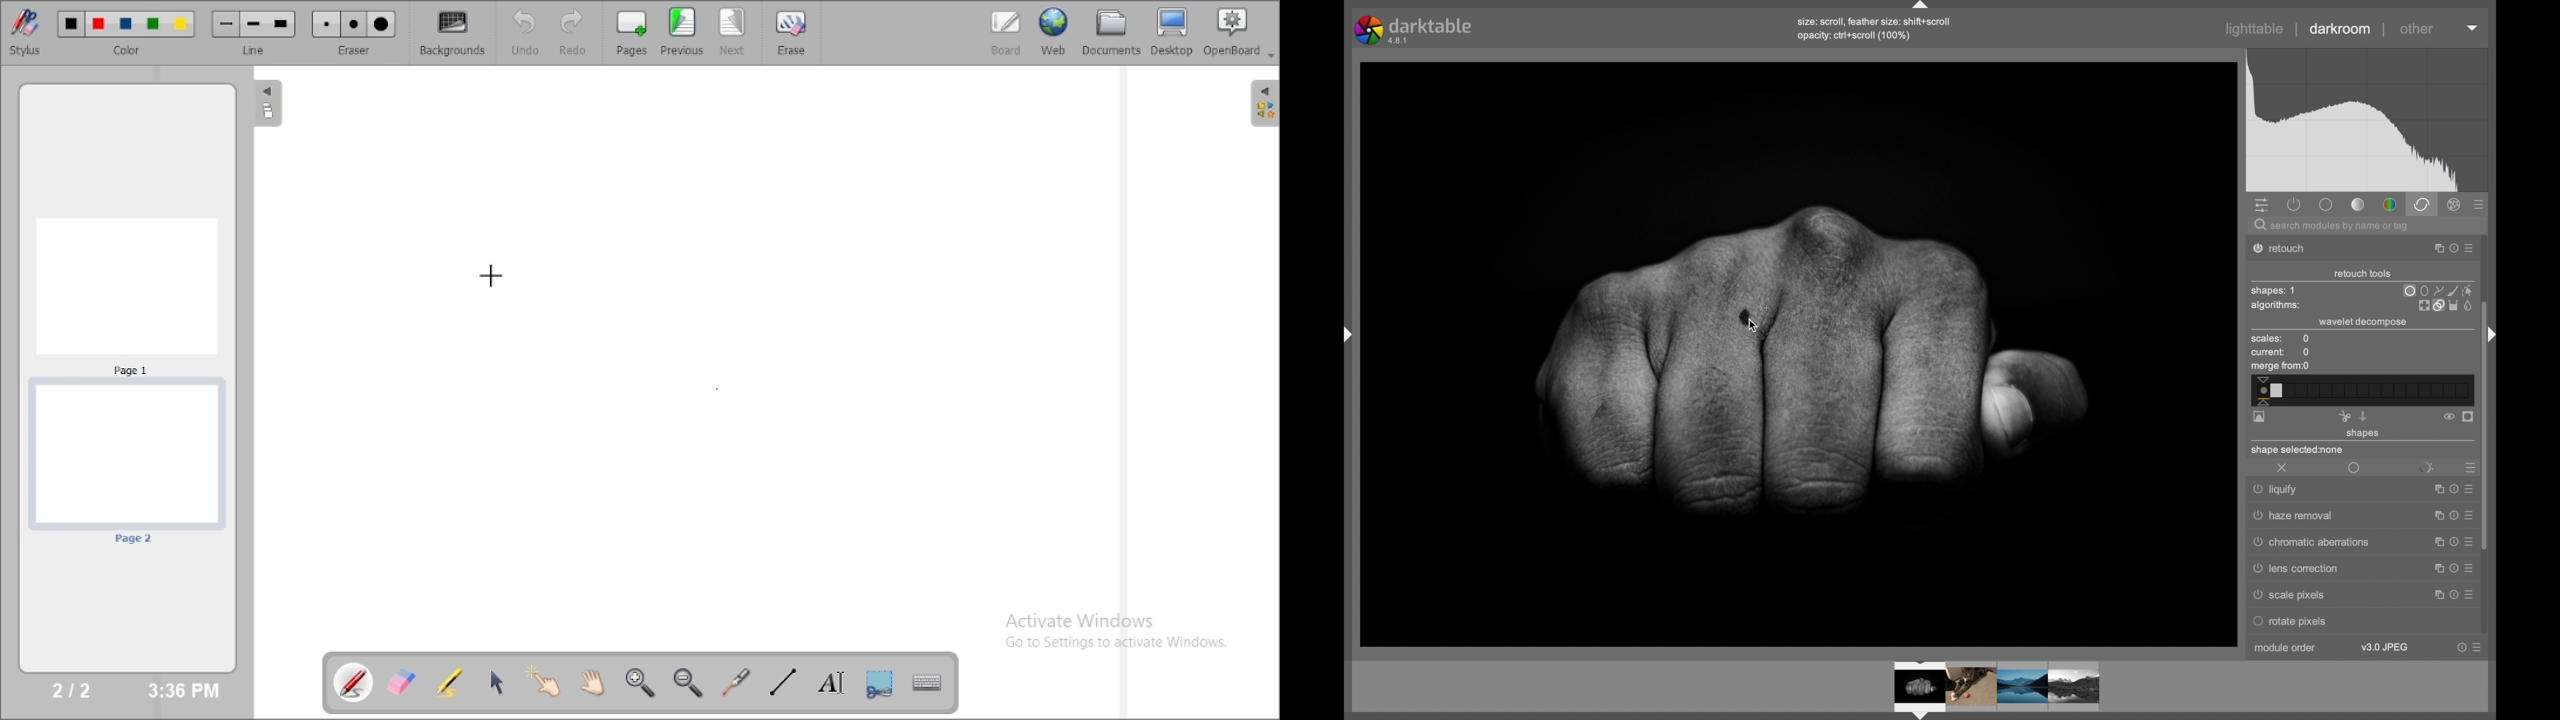 The image size is (2576, 728). Describe the element at coordinates (1110, 31) in the screenshot. I see `documents` at that location.